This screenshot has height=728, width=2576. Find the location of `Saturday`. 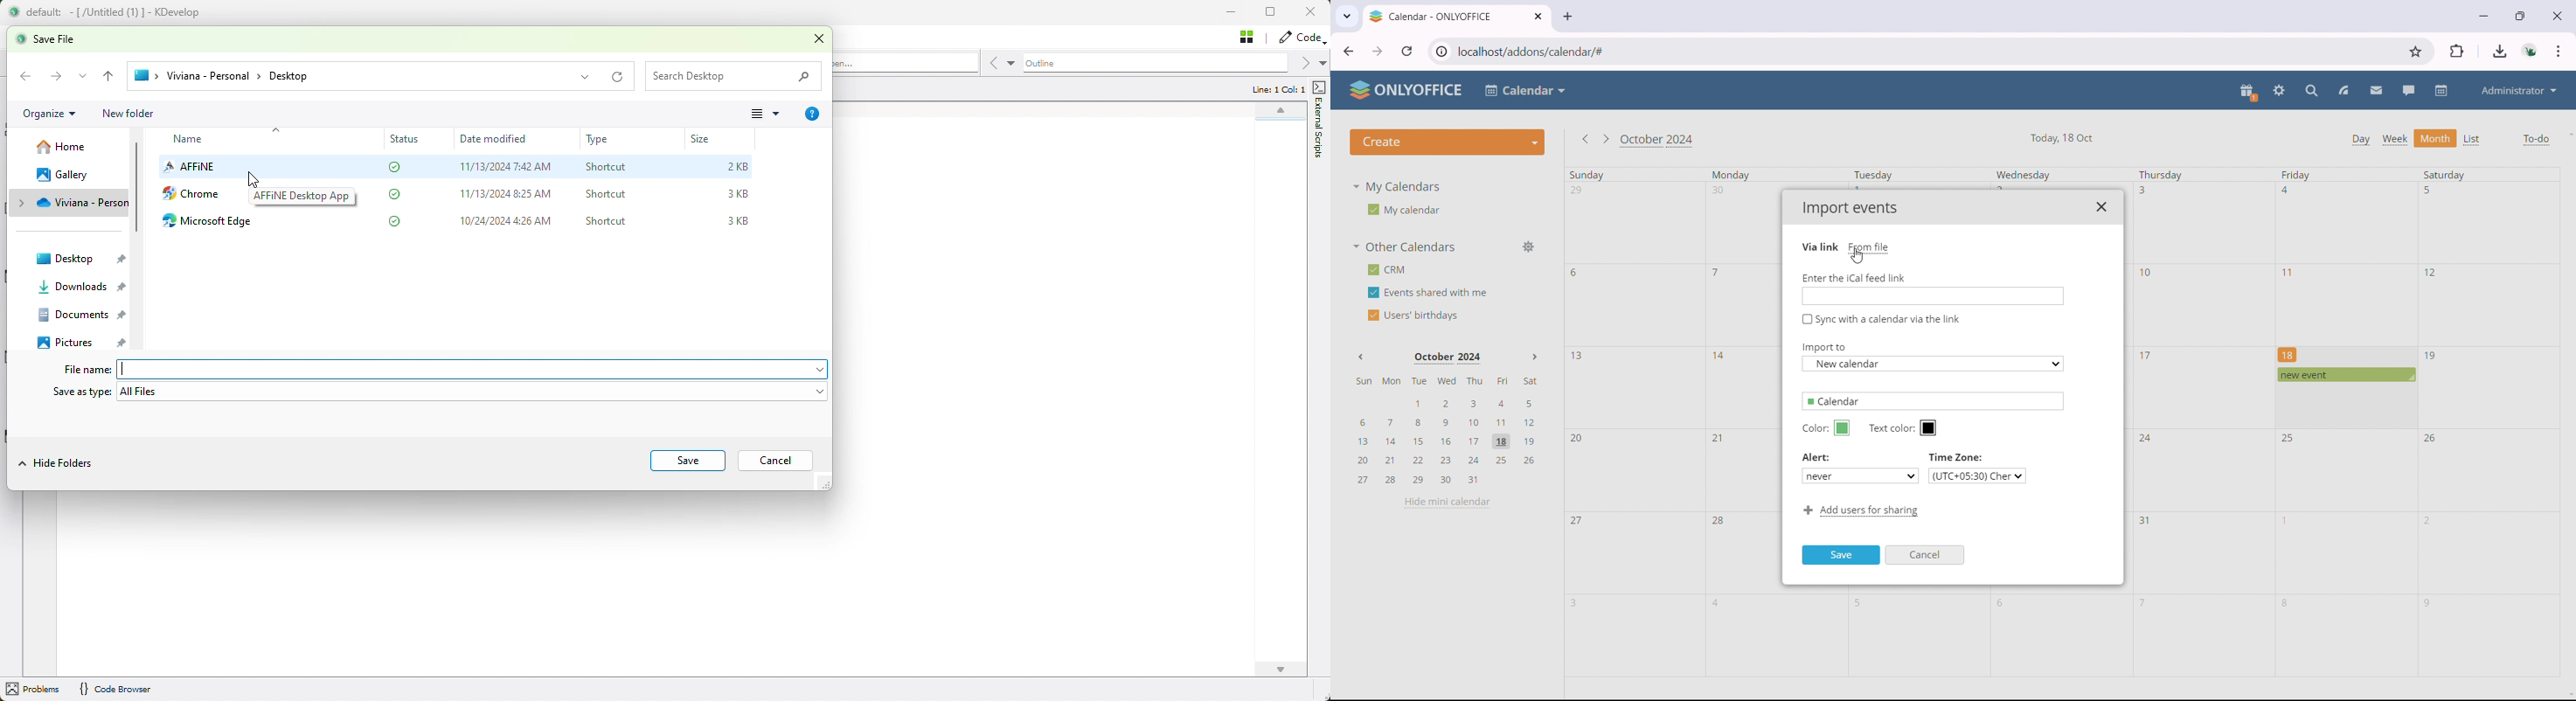

Saturday is located at coordinates (2445, 174).